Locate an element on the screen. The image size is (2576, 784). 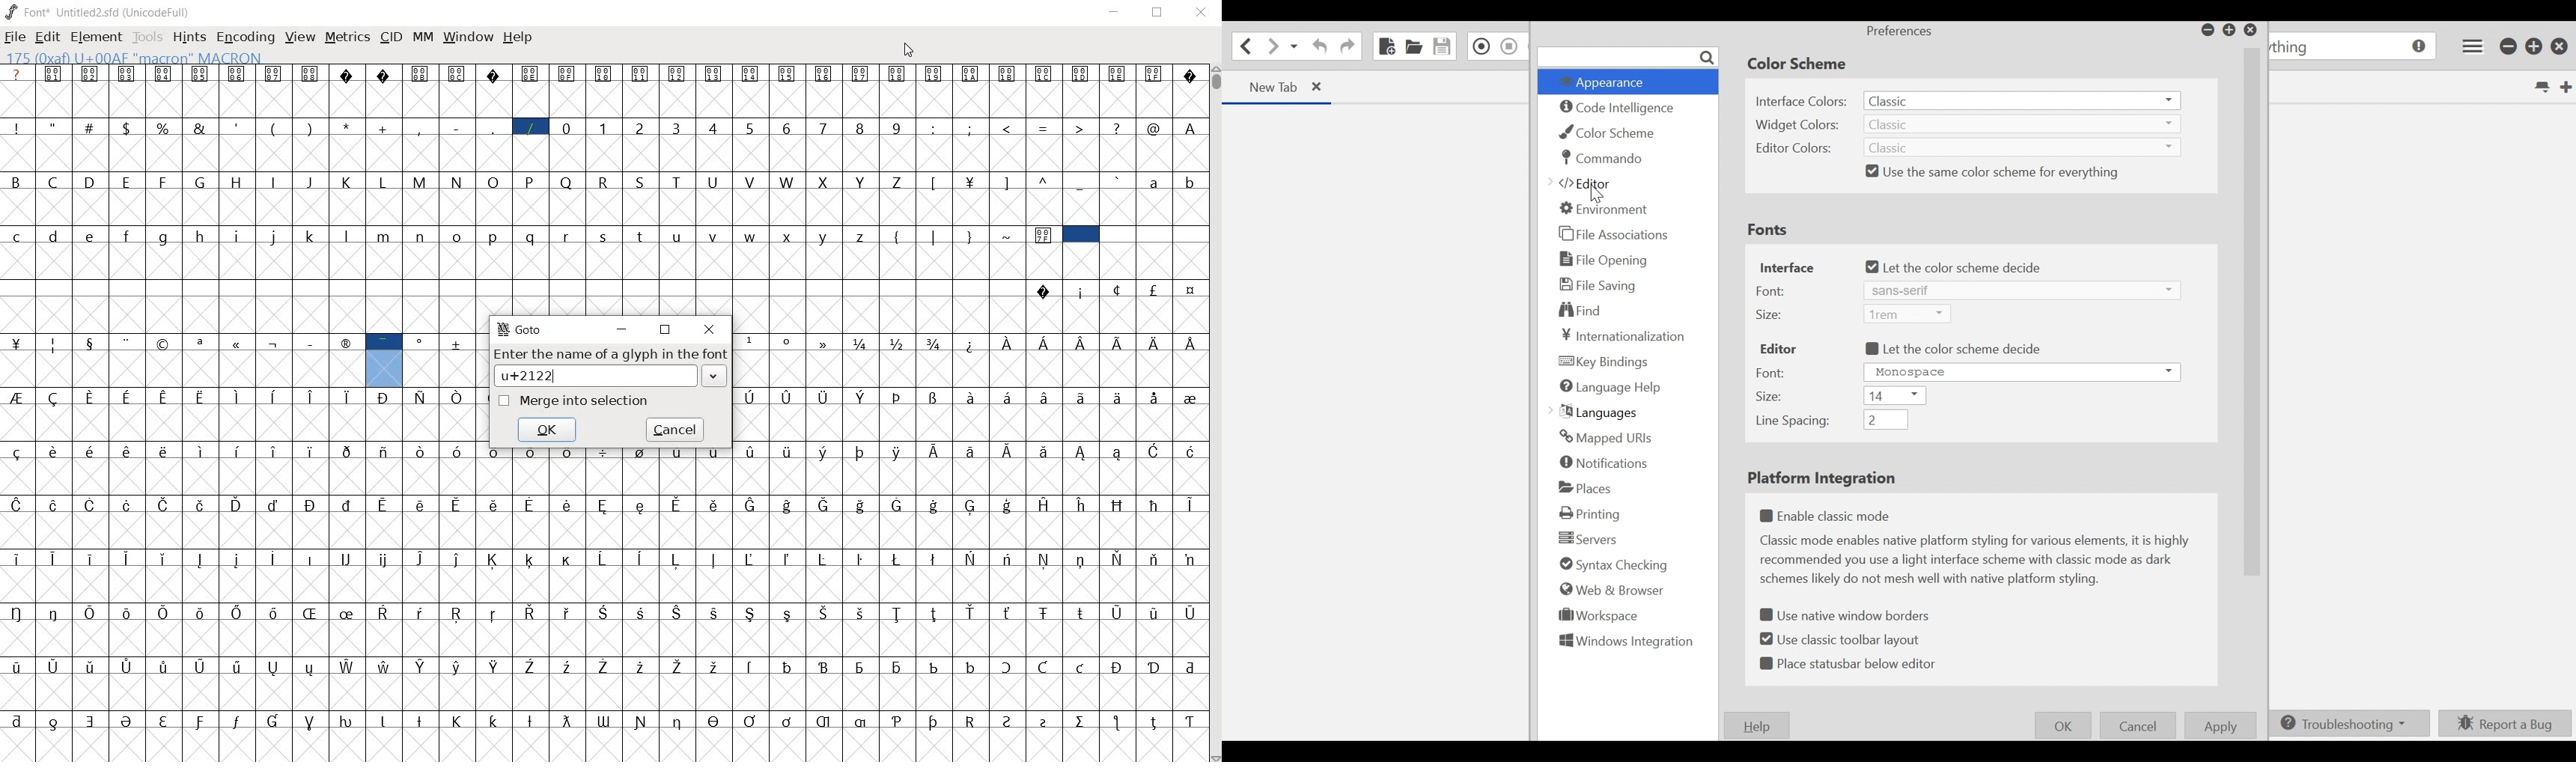
Editor Colors is located at coordinates (1796, 149).